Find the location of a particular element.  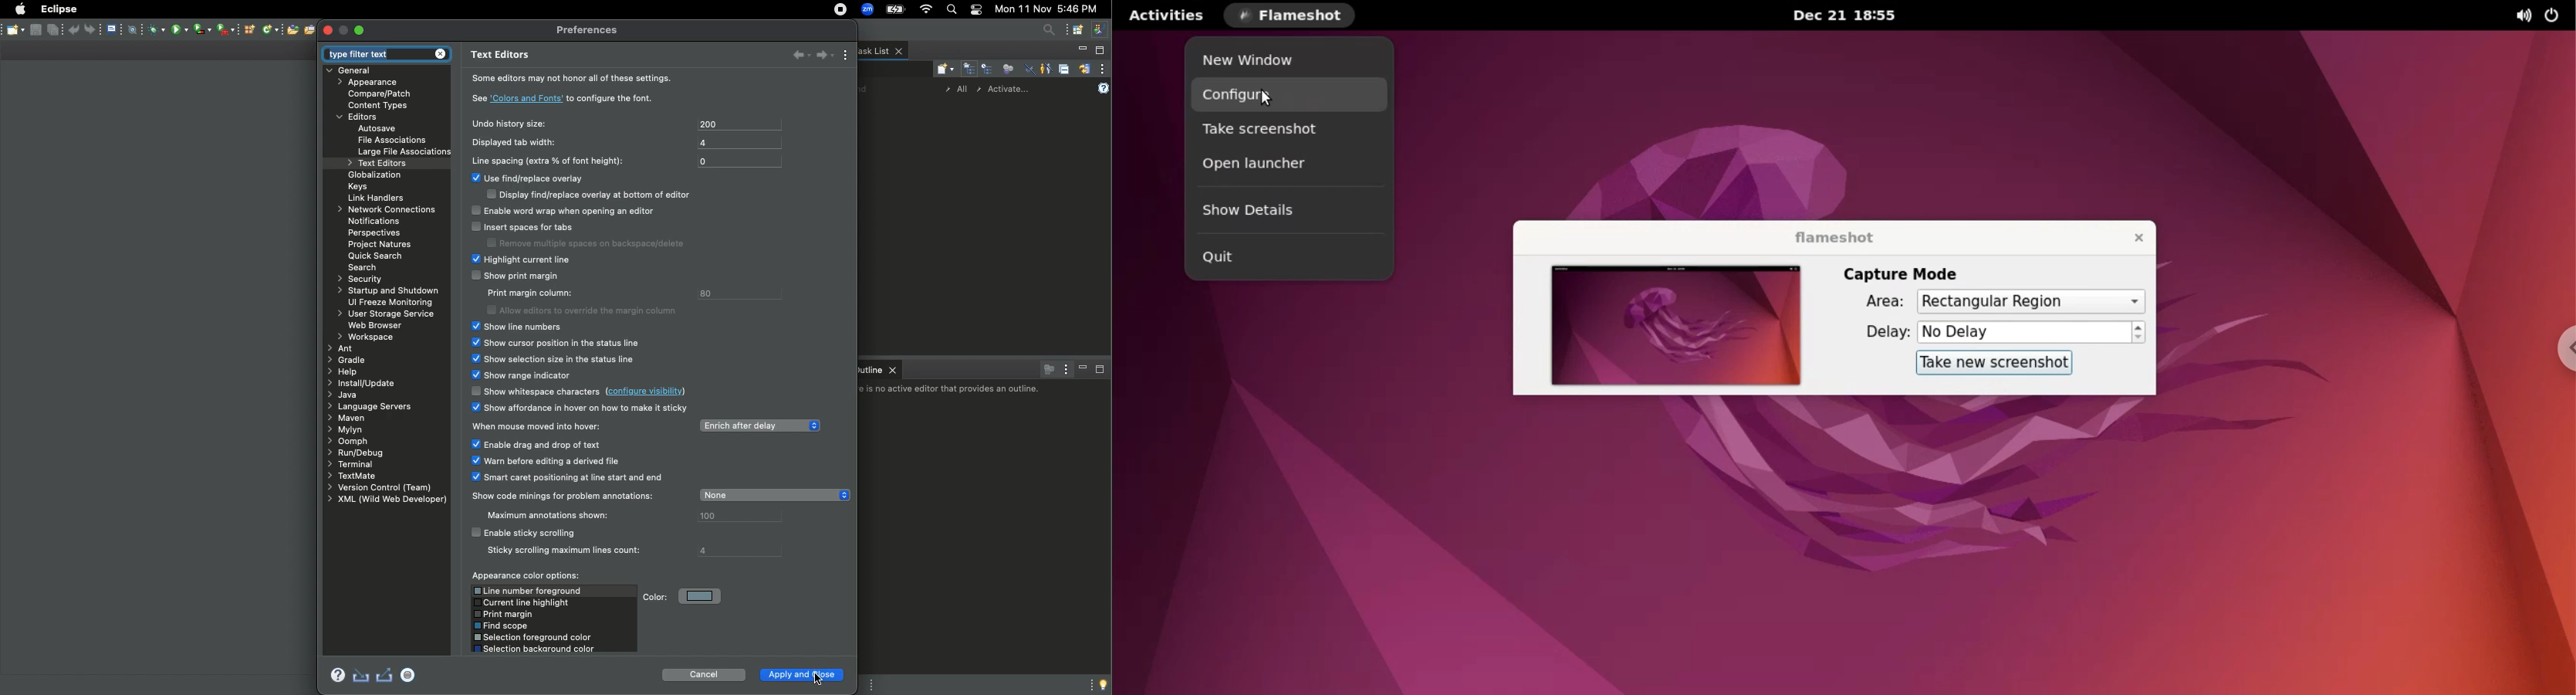

When mouse moved into hover options: is located at coordinates (569, 454).